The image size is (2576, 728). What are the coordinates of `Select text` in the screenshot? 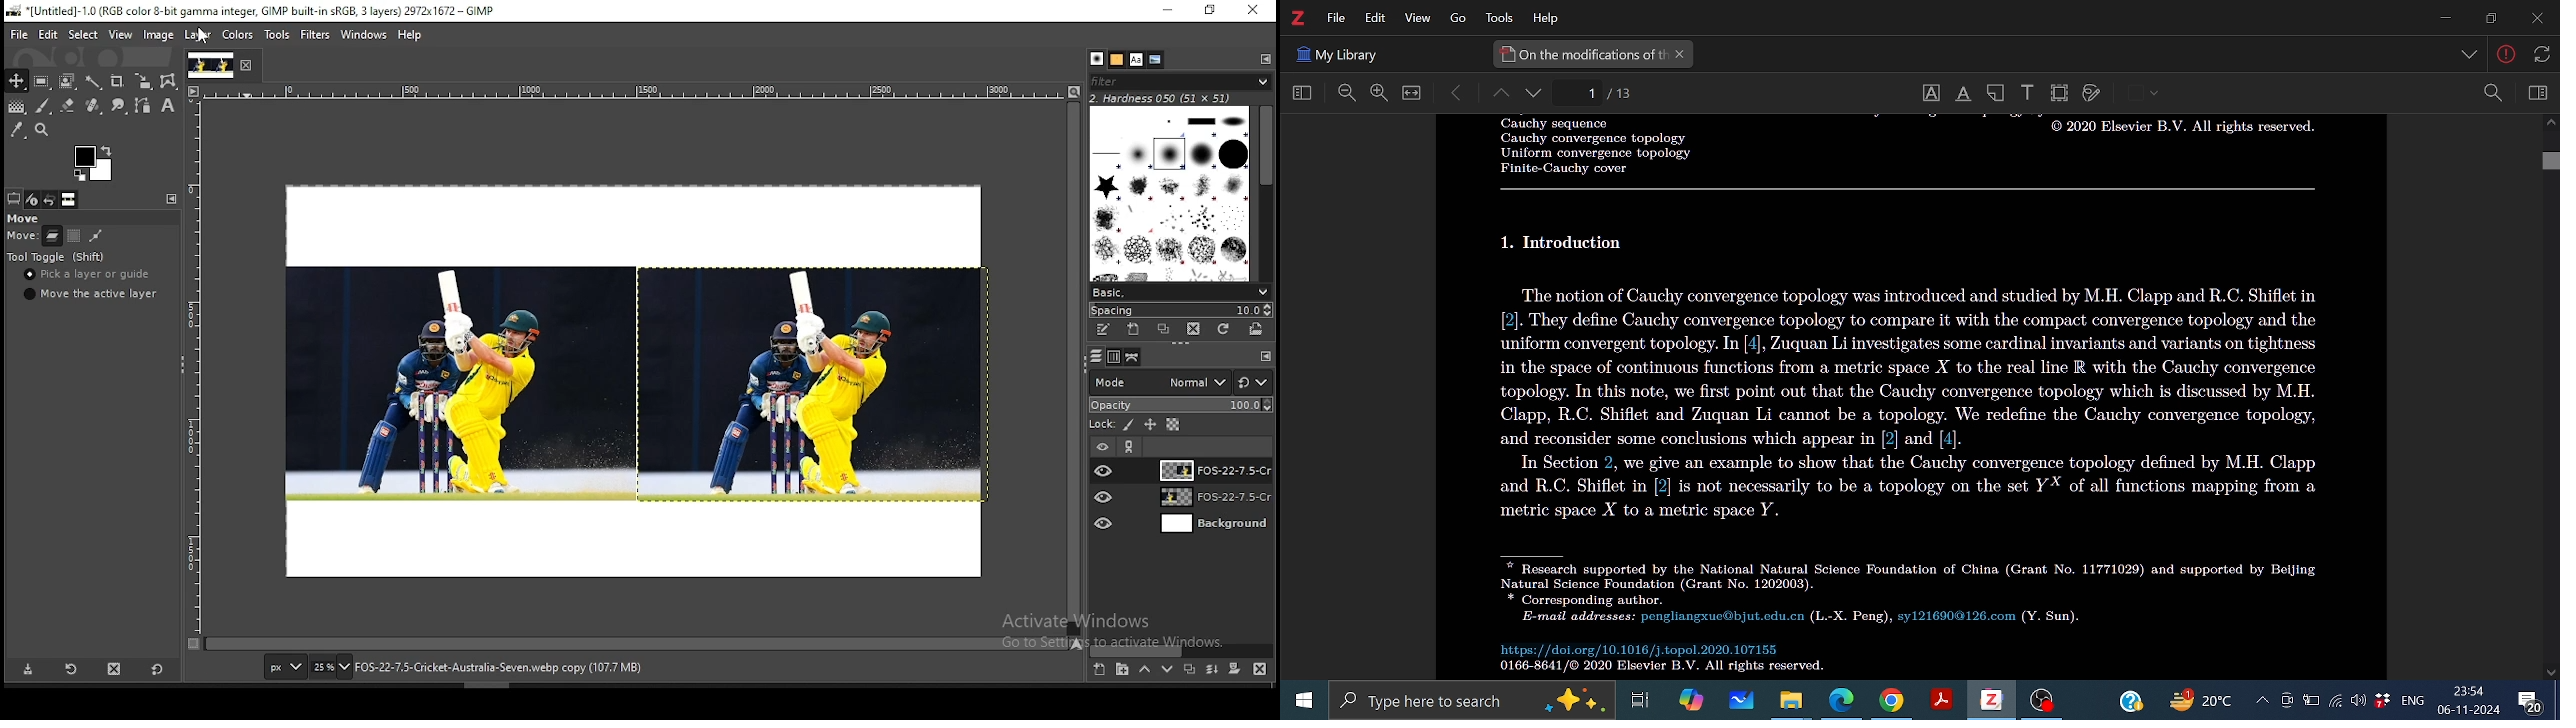 It's located at (1930, 93).